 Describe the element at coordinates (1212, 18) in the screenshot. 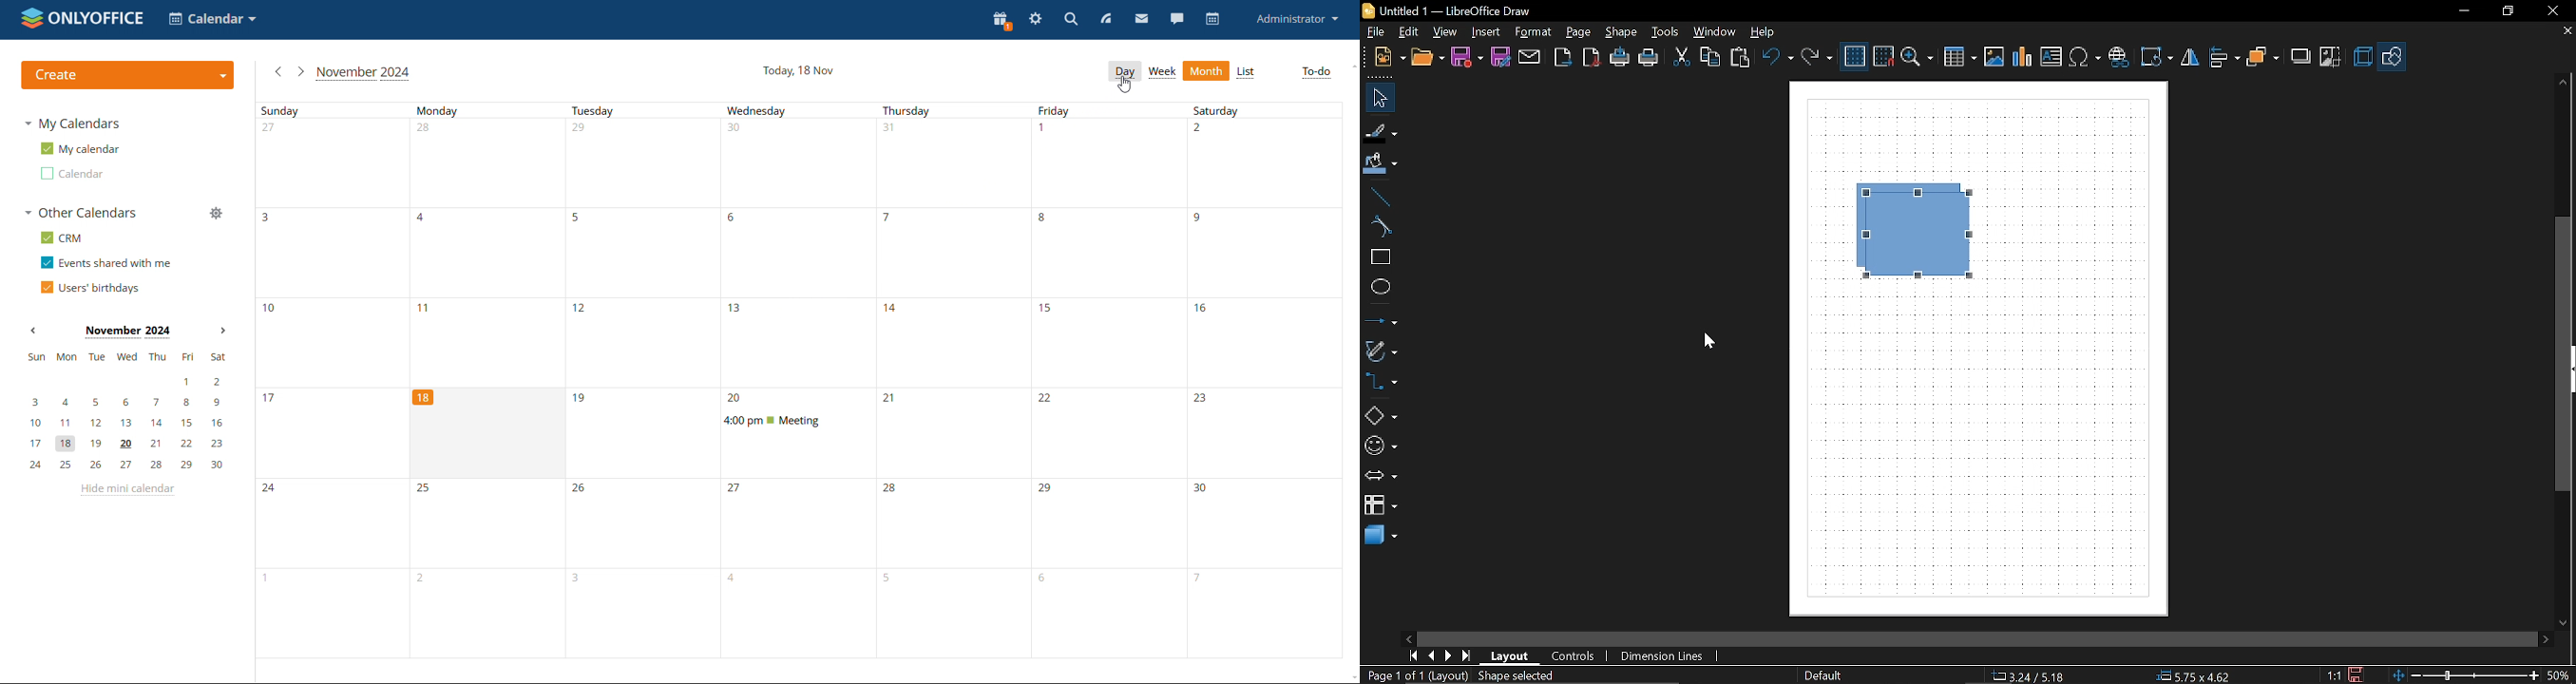

I see `calendar` at that location.